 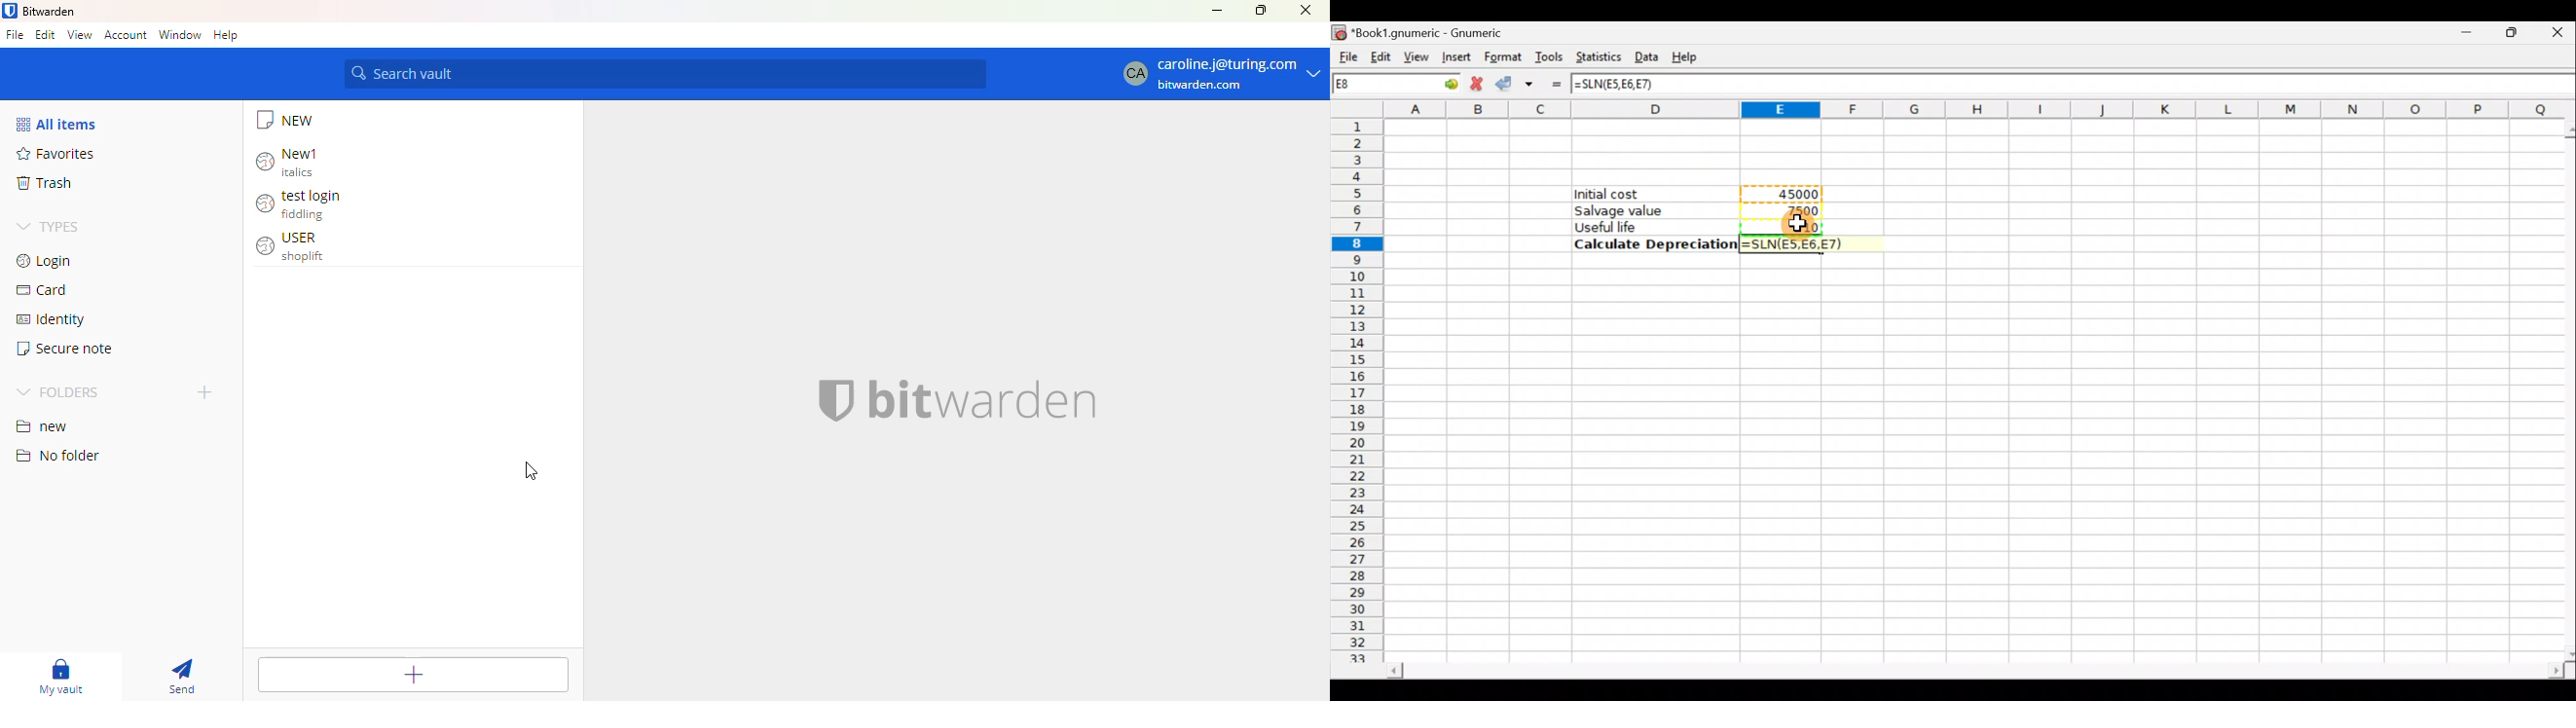 What do you see at coordinates (413, 674) in the screenshot?
I see `add item` at bounding box center [413, 674].